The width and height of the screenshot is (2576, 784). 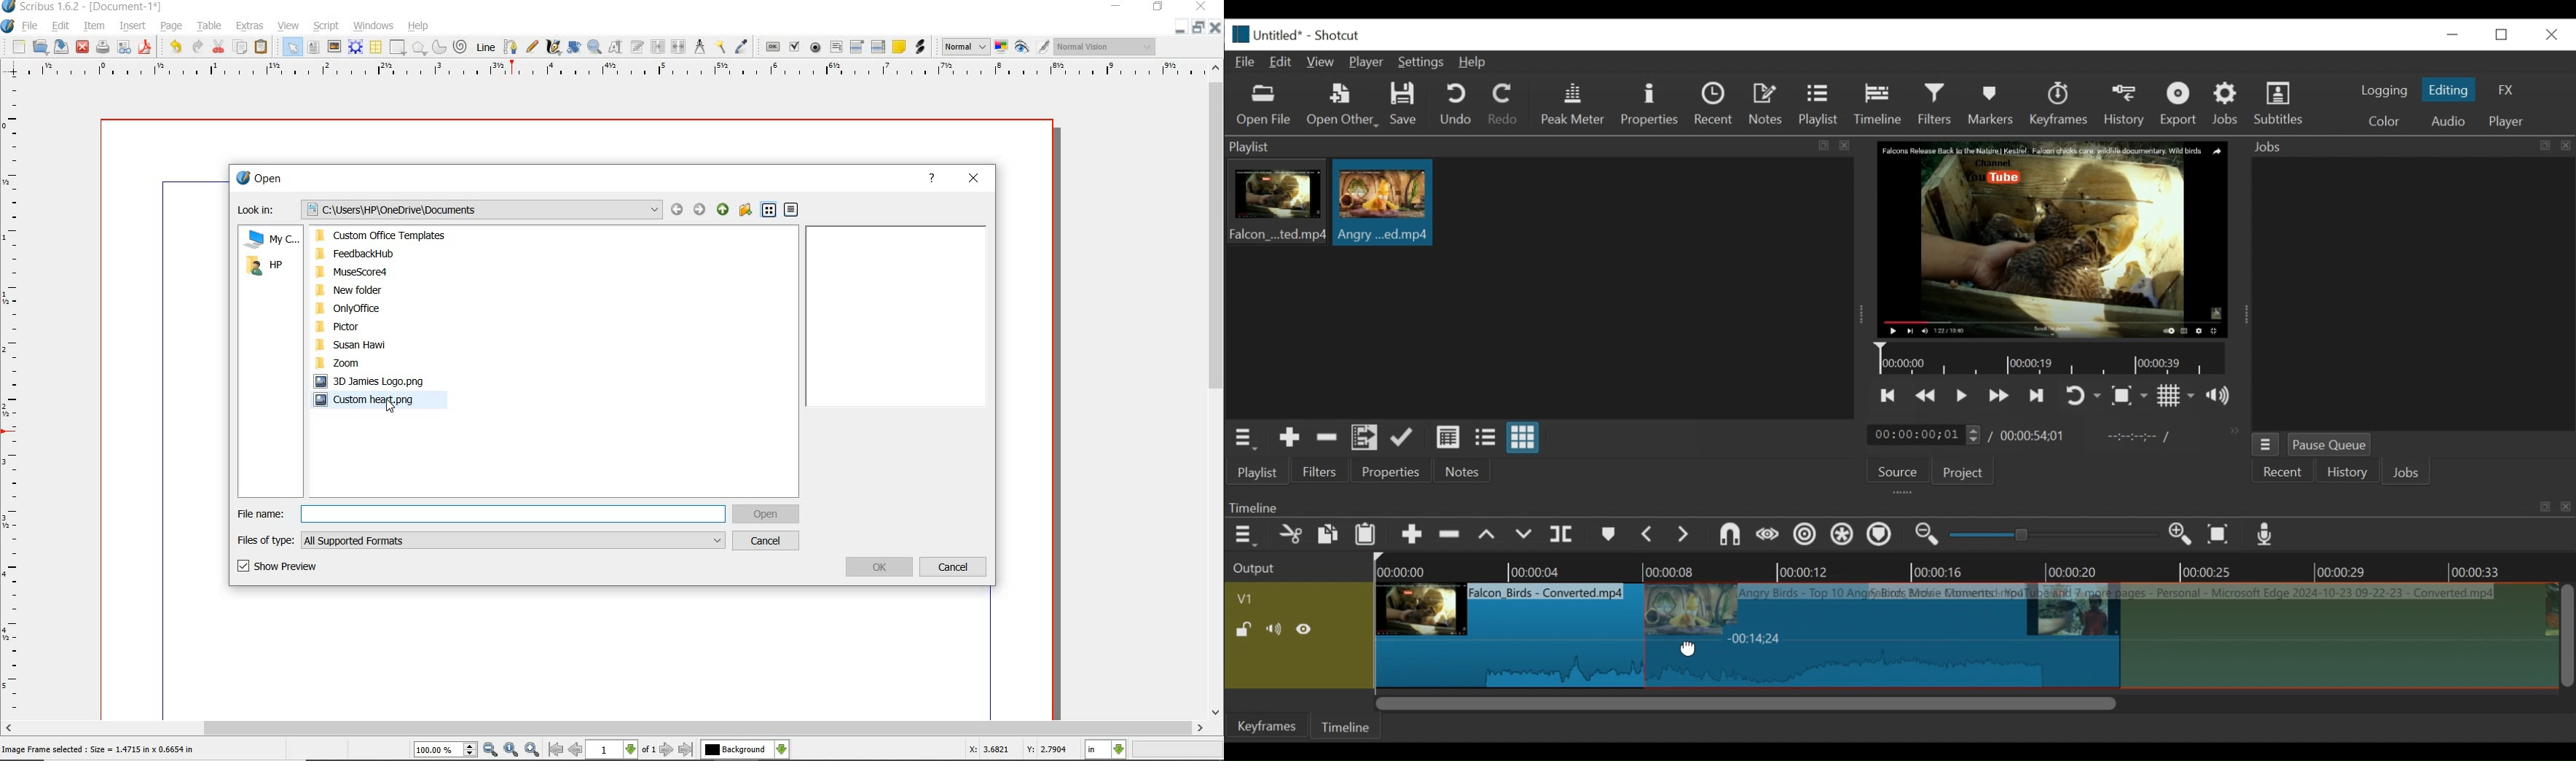 I want to click on preview mode, so click(x=1022, y=48).